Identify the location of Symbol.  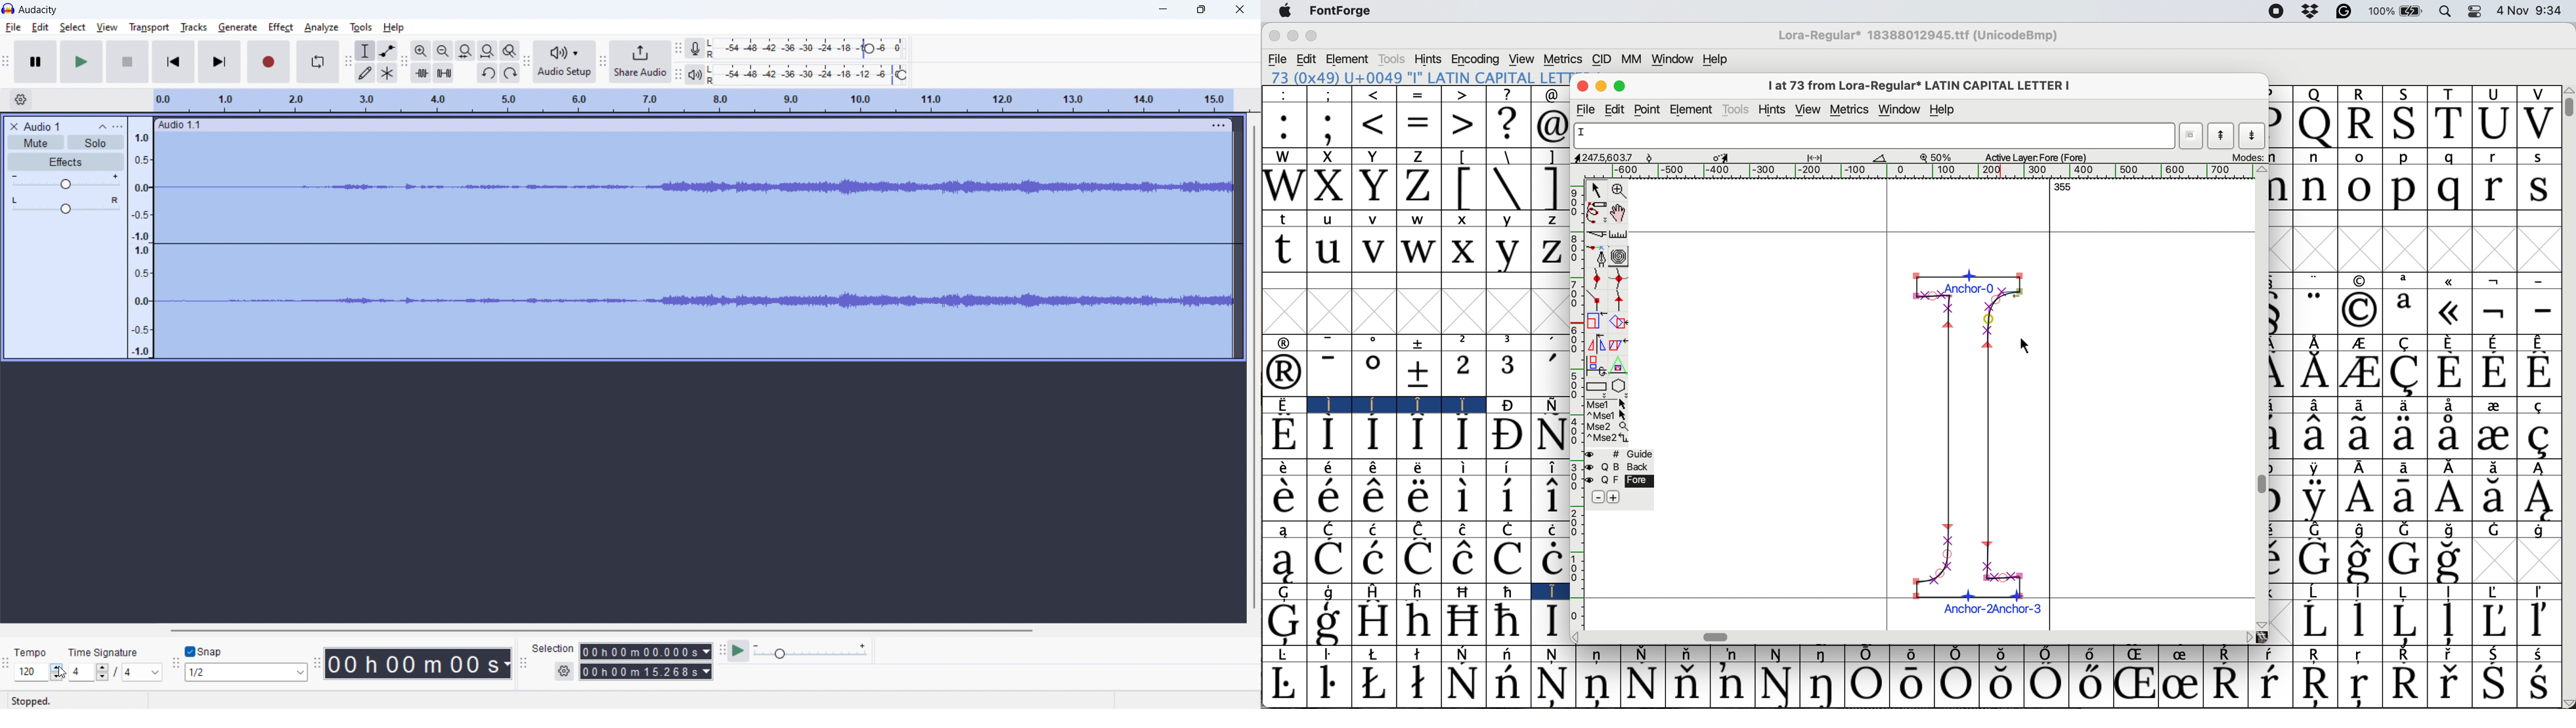
(2448, 311).